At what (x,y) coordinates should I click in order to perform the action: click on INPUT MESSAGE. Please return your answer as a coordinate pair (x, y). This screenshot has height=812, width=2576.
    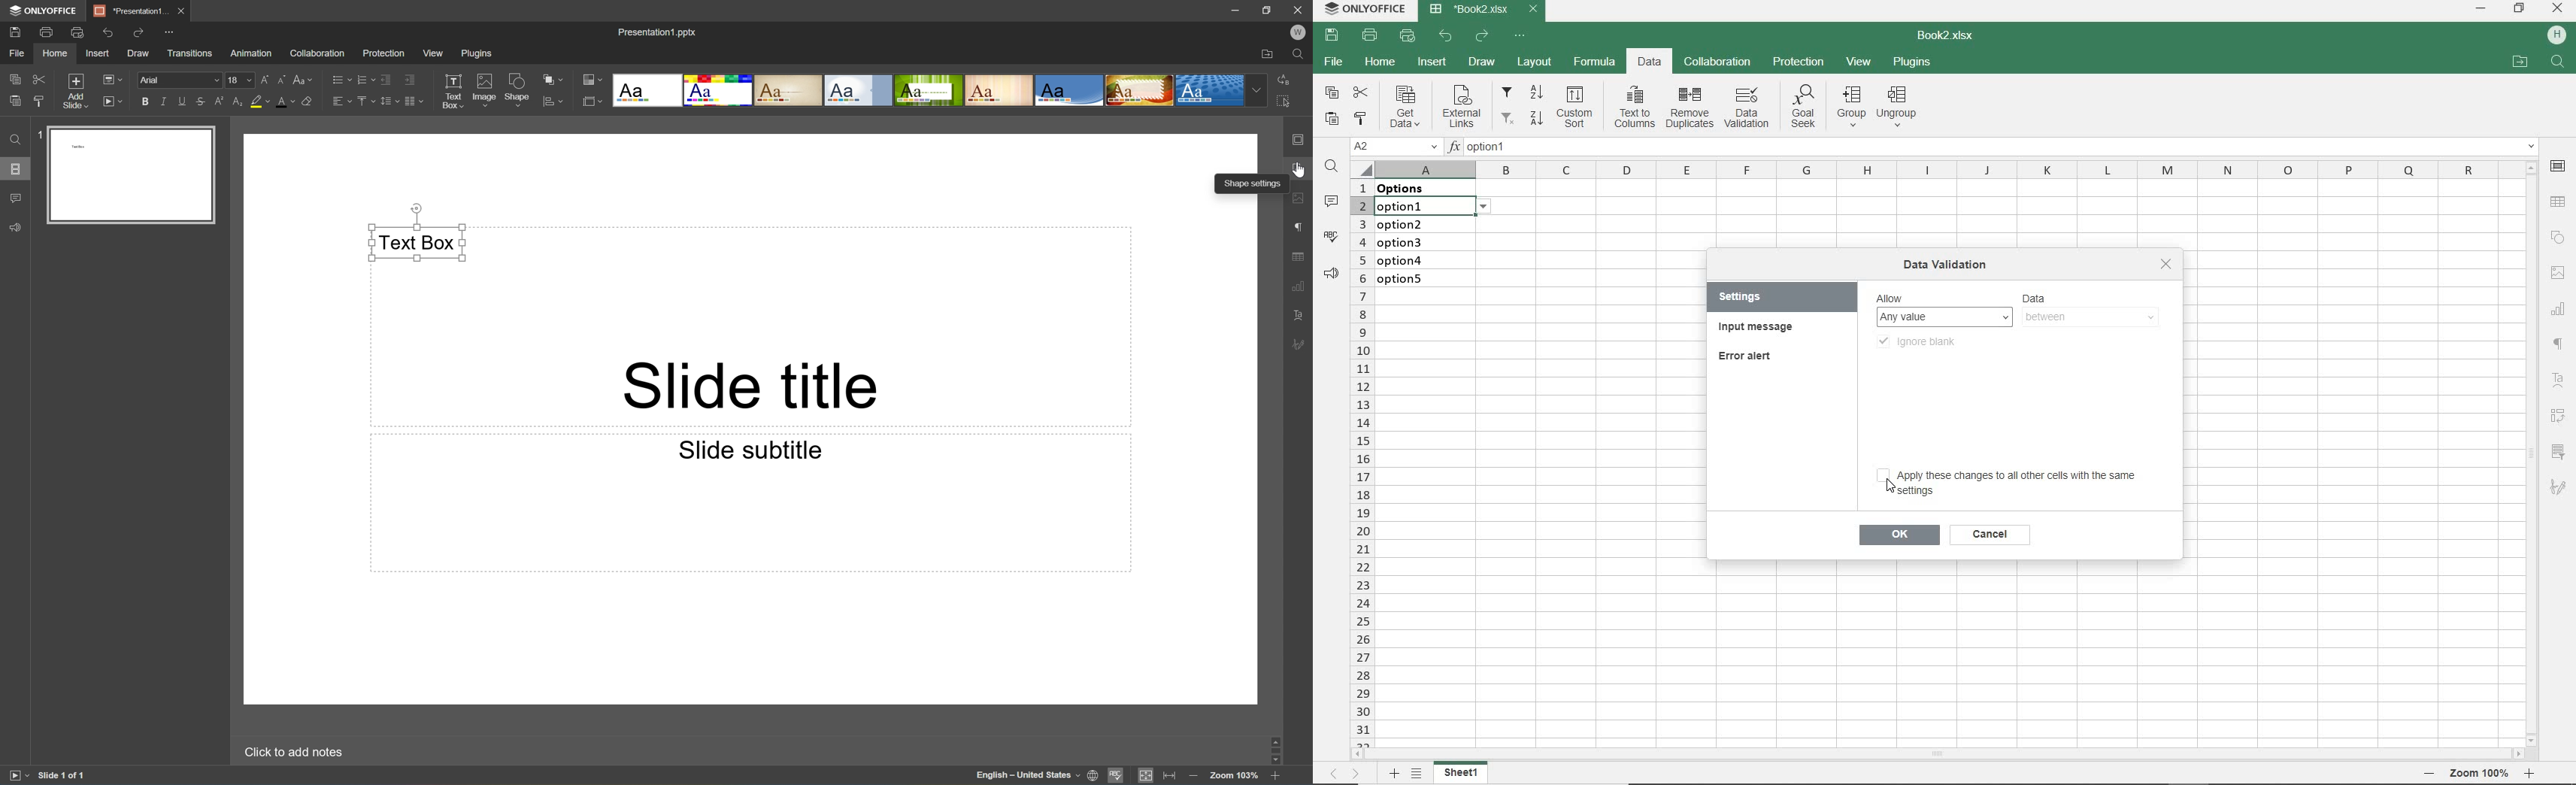
    Looking at the image, I should click on (1759, 329).